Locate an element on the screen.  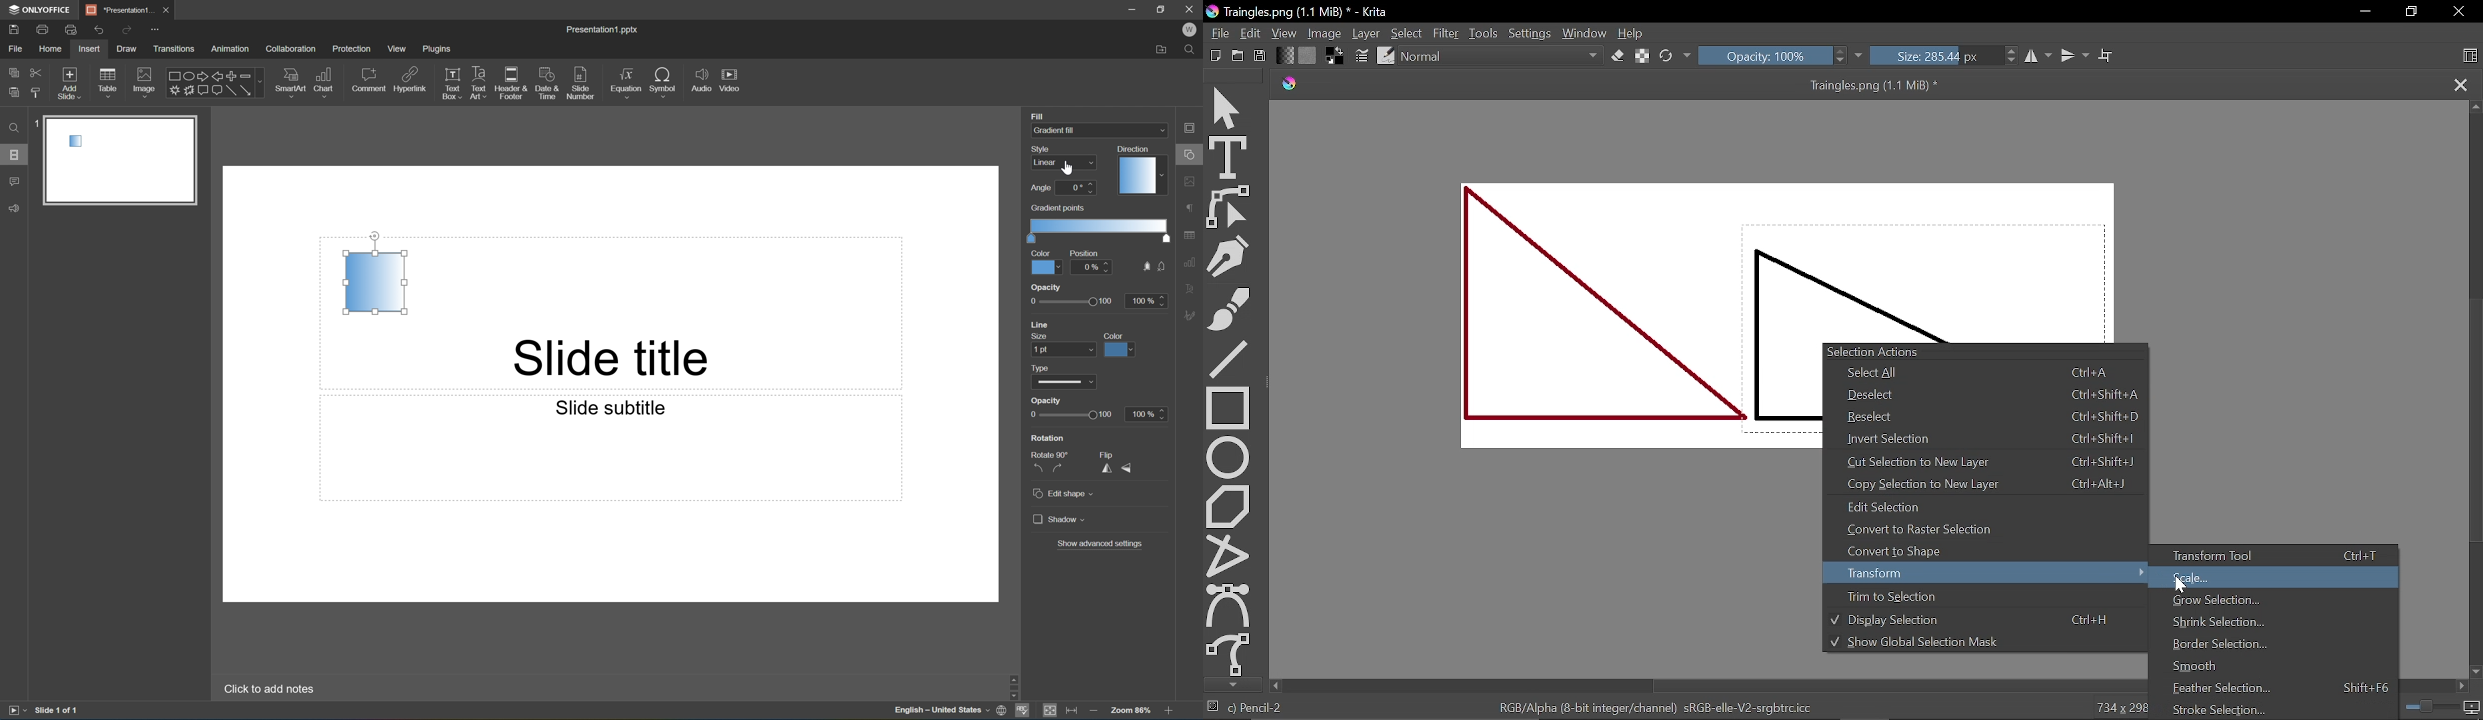
Convert to shape  is located at coordinates (1982, 550).